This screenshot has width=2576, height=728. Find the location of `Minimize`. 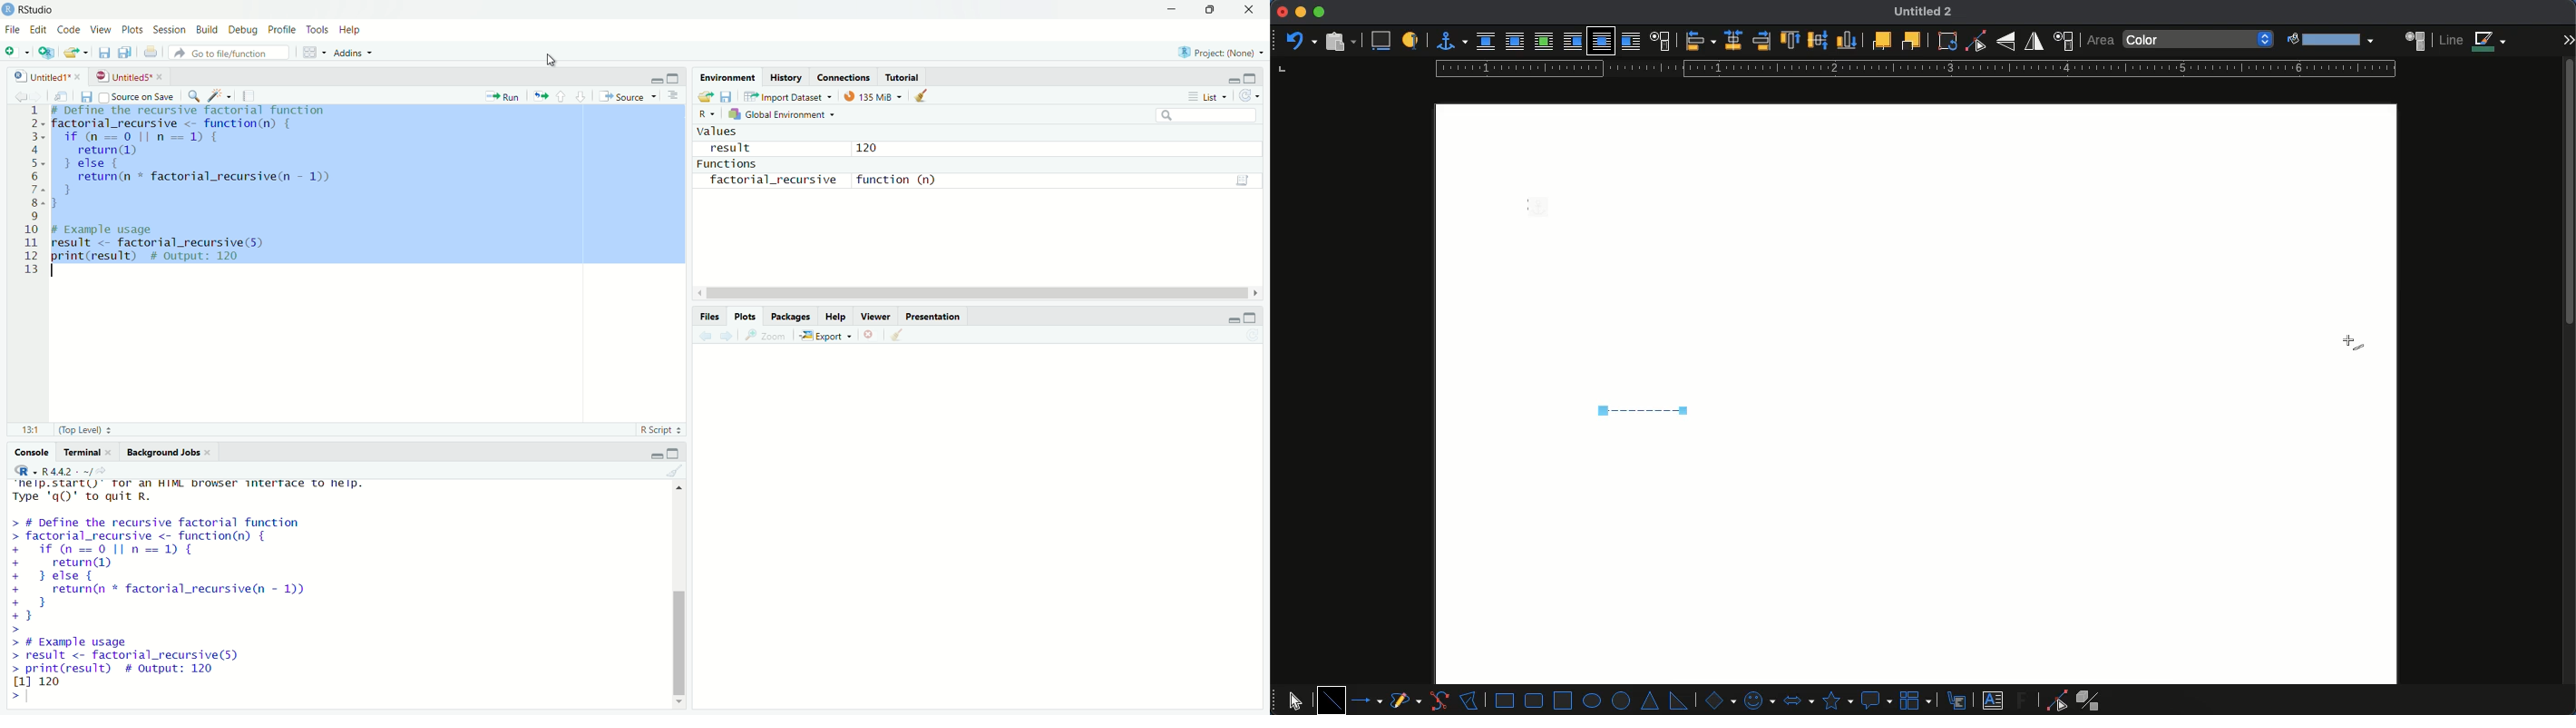

Minimize is located at coordinates (1233, 80).